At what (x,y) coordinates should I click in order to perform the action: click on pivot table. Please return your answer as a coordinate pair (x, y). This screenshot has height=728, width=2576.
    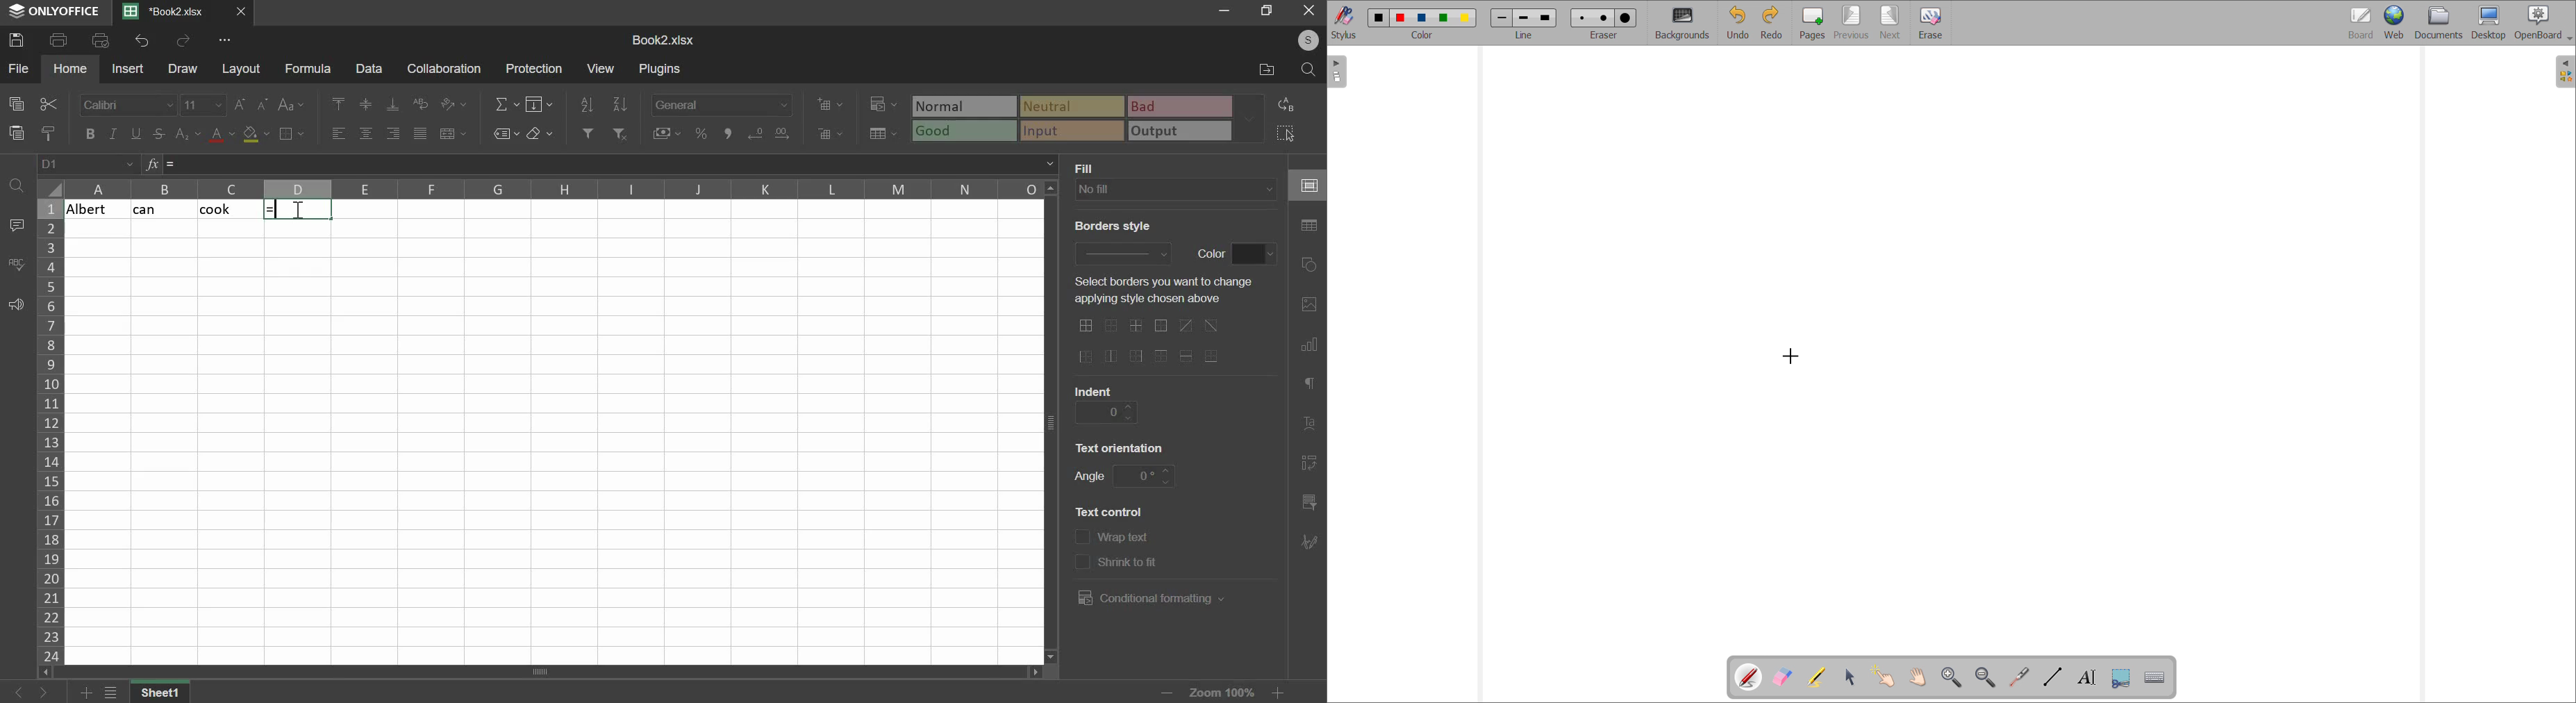
    Looking at the image, I should click on (1309, 464).